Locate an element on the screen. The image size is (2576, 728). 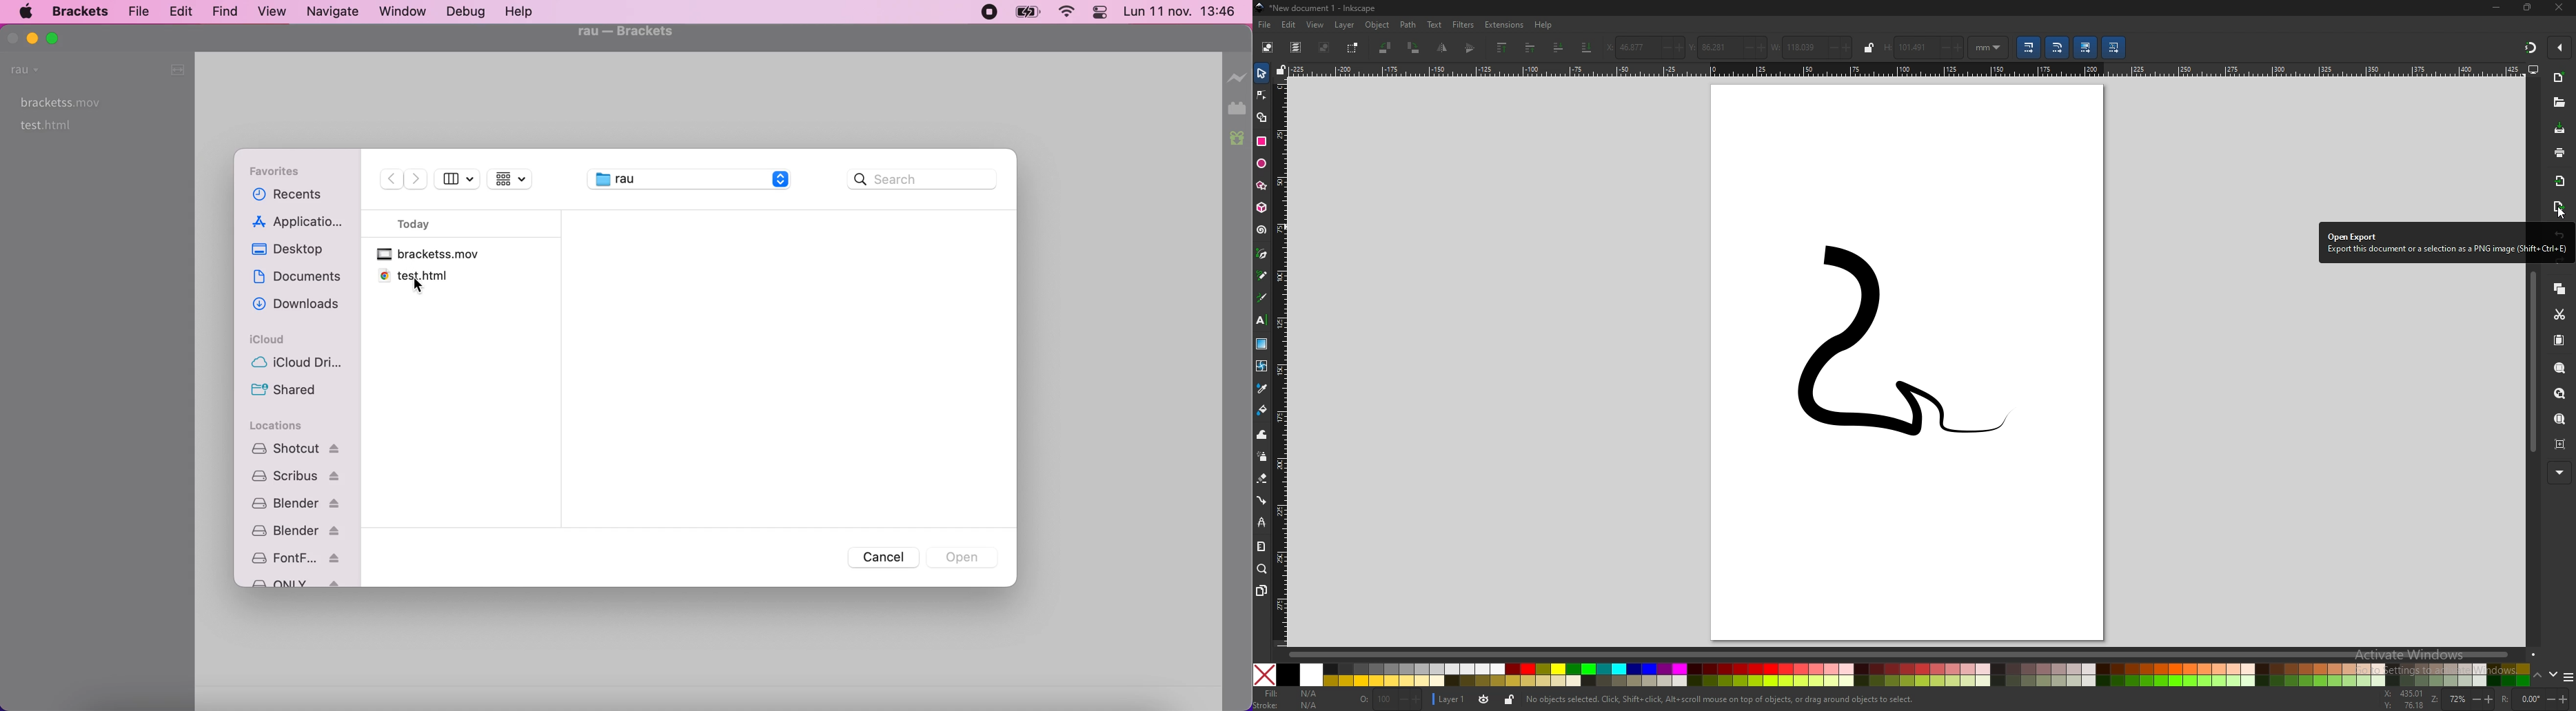
brackets is located at coordinates (80, 11).